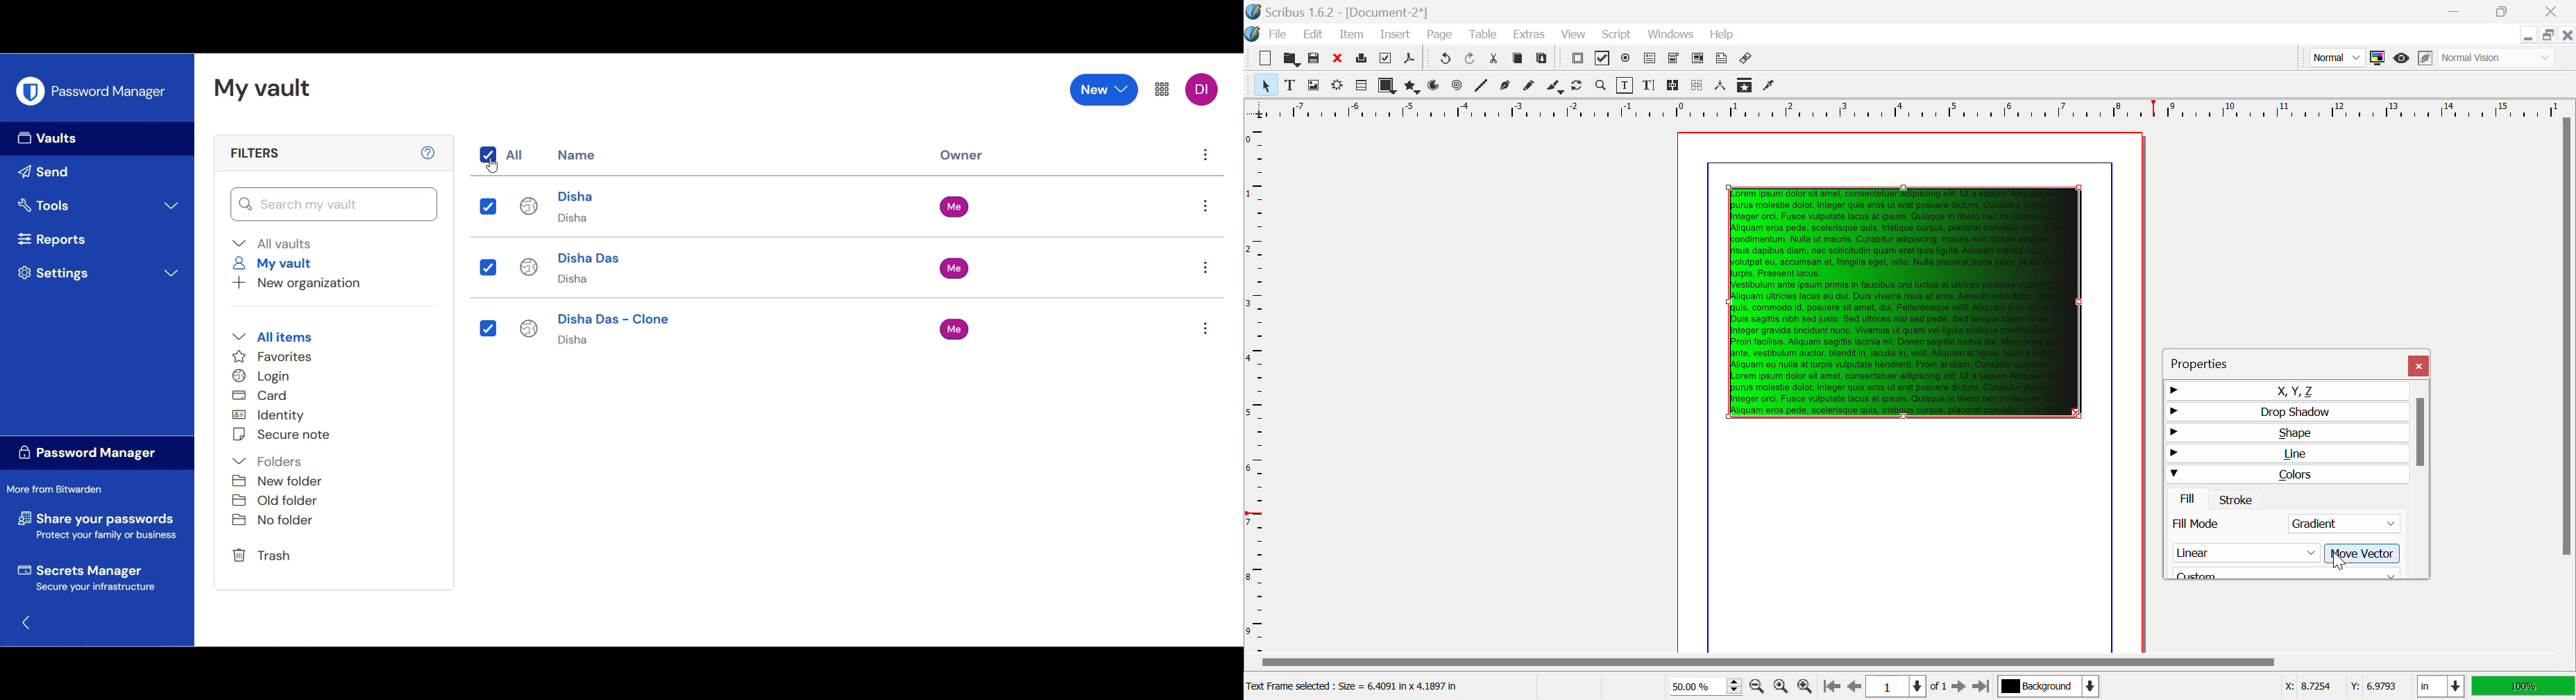  Describe the element at coordinates (97, 528) in the screenshot. I see `Share your passwords     Protect your family or business` at that location.